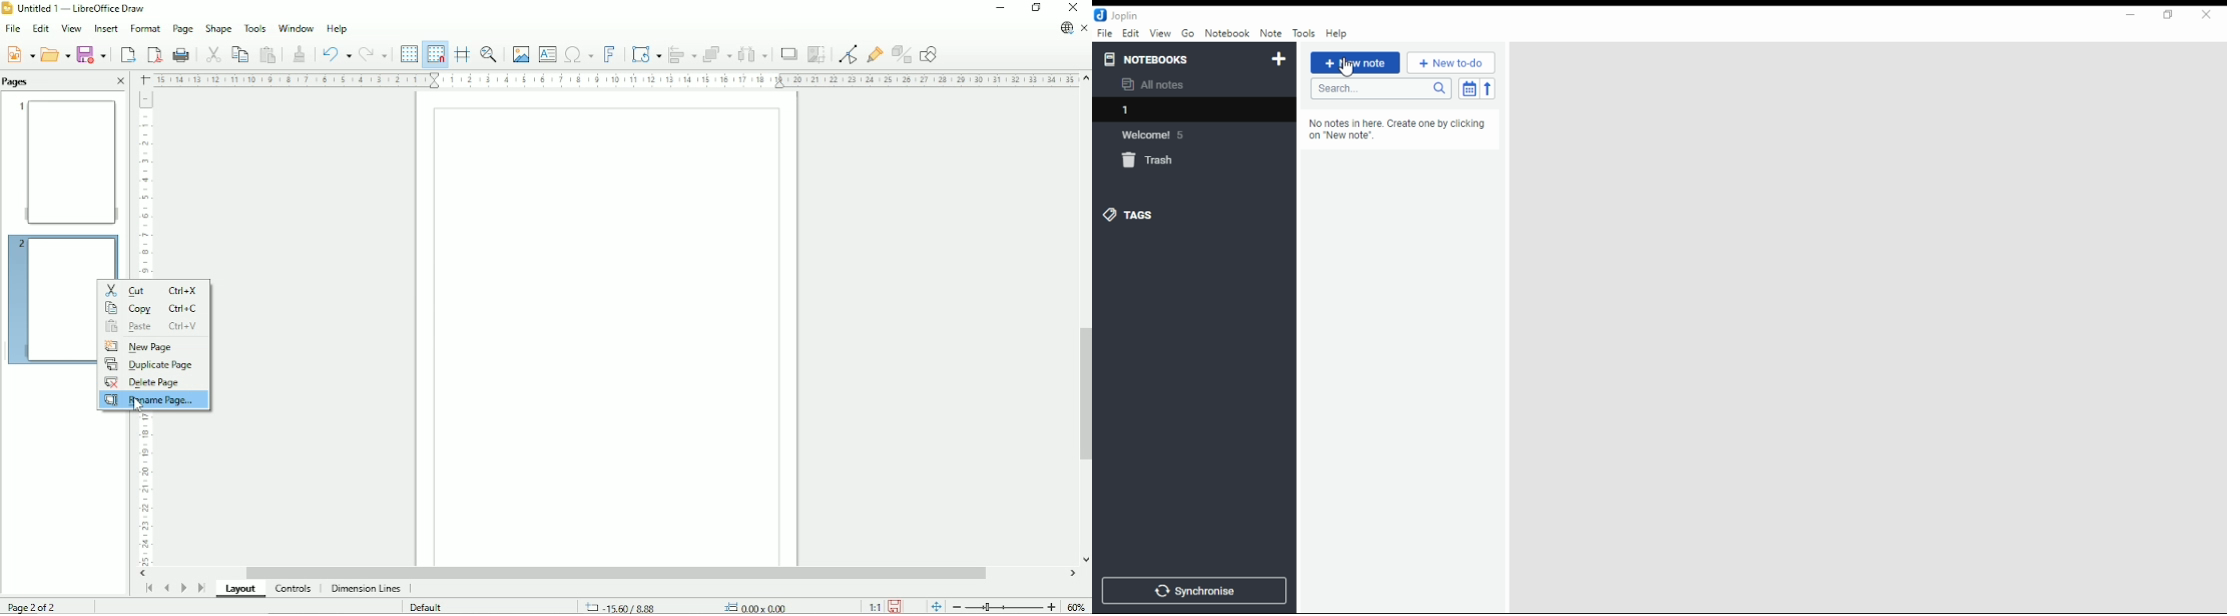 Image resolution: width=2240 pixels, height=616 pixels. What do you see at coordinates (648, 54) in the screenshot?
I see `Transformation` at bounding box center [648, 54].